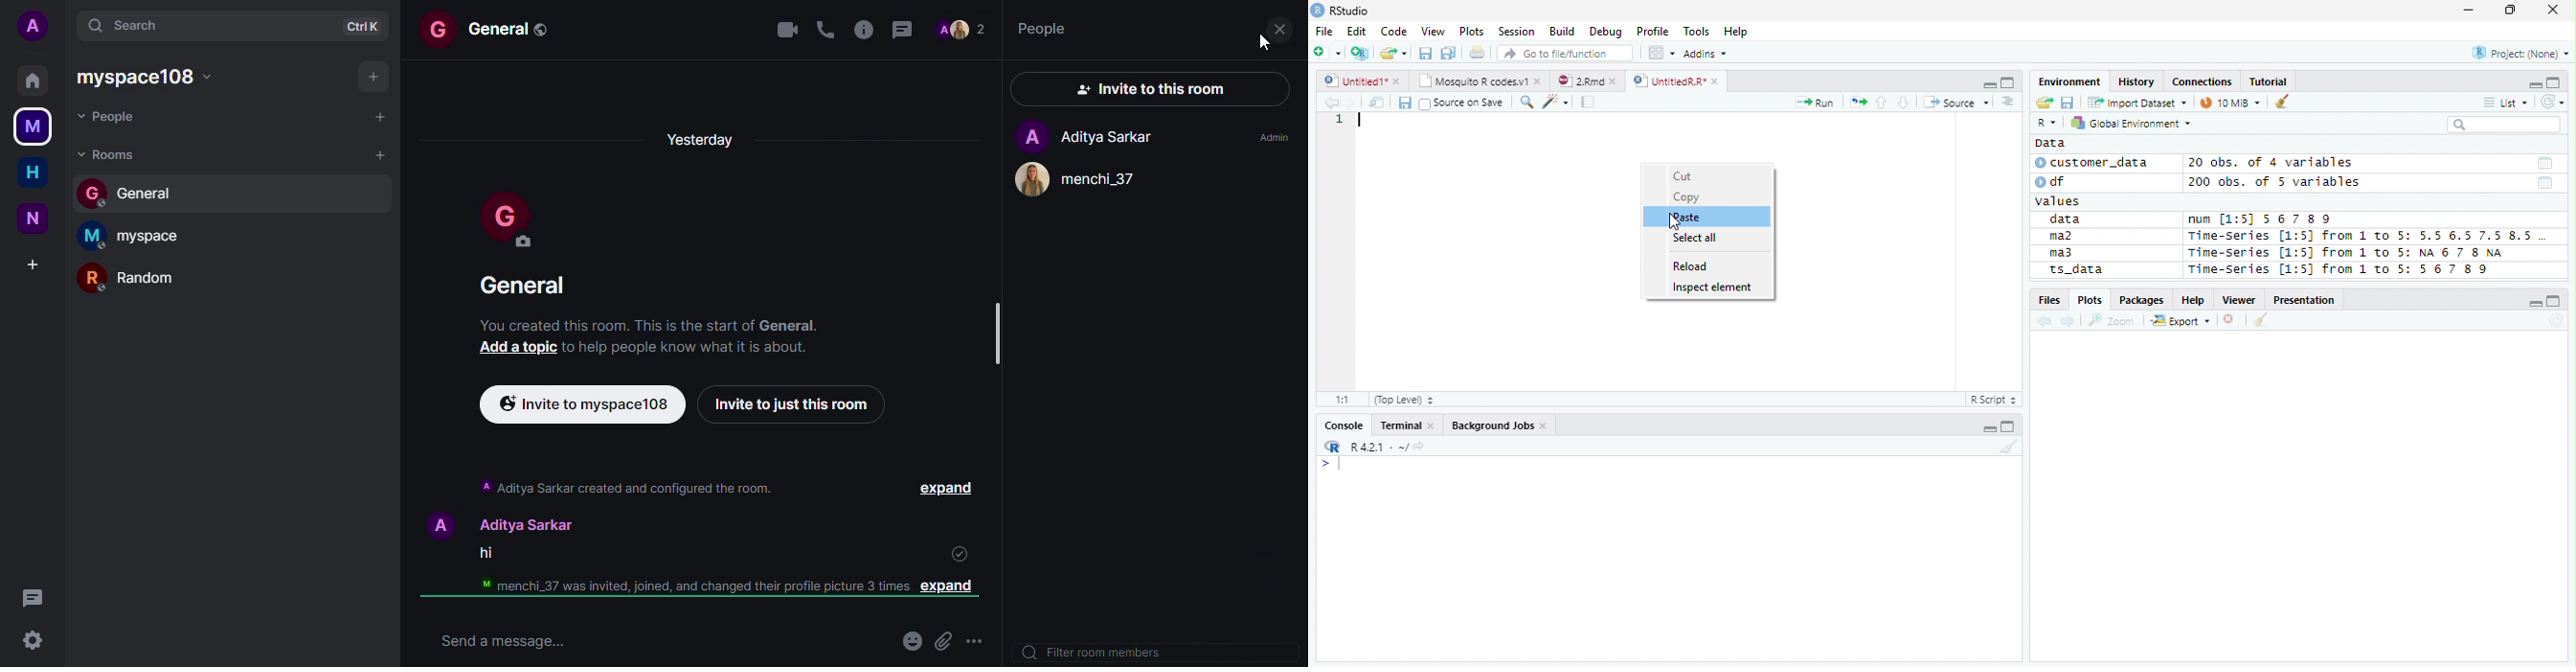 The image size is (2576, 672). What do you see at coordinates (2557, 321) in the screenshot?
I see `Refresh` at bounding box center [2557, 321].